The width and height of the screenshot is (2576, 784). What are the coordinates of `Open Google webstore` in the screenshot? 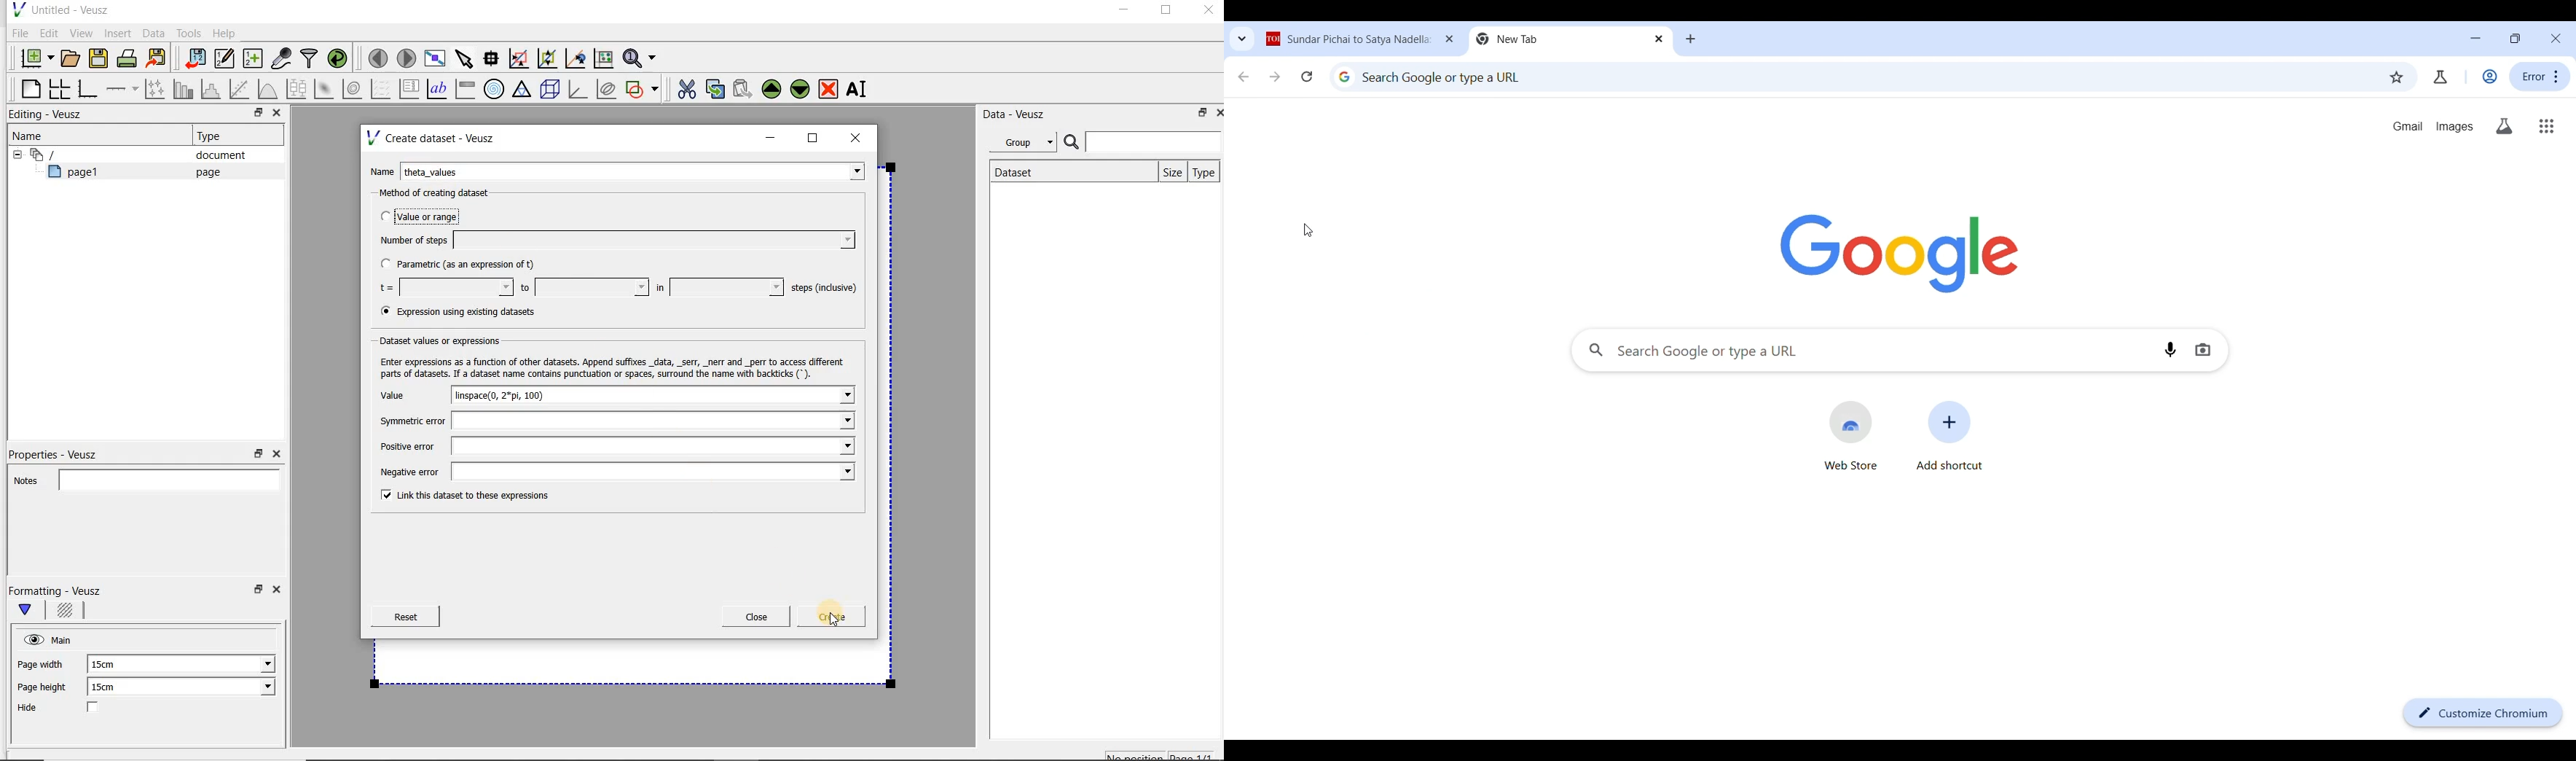 It's located at (1851, 435).